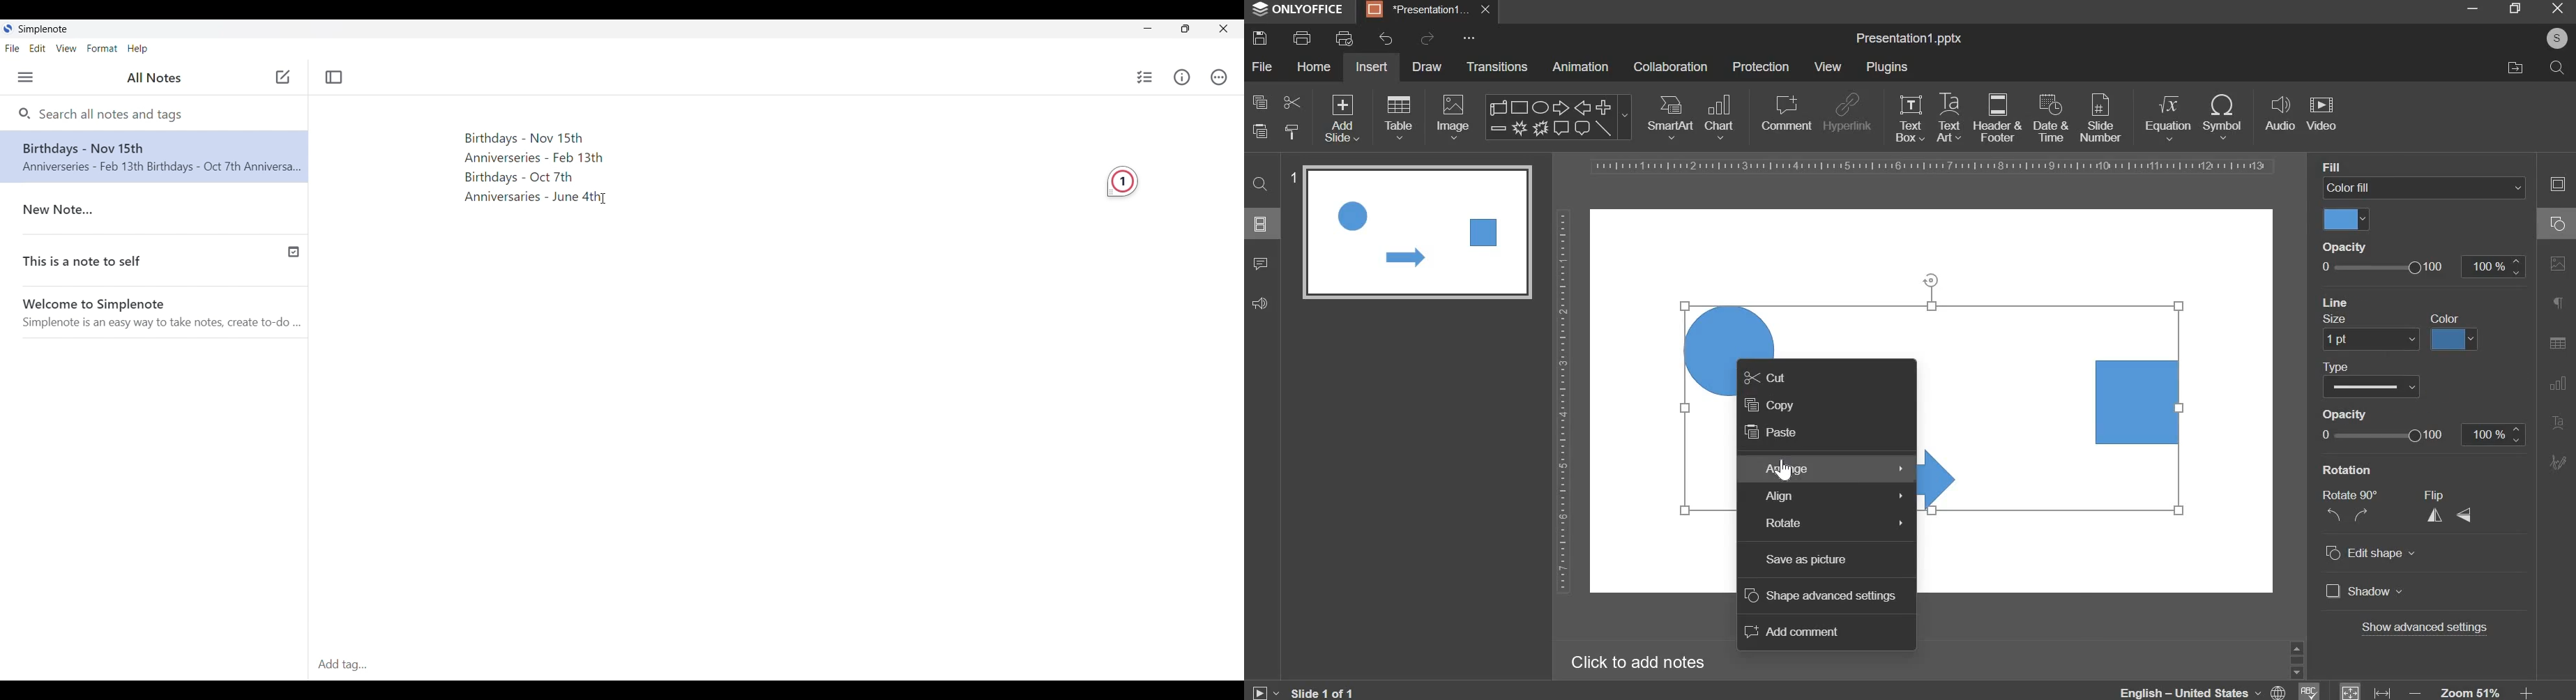 The width and height of the screenshot is (2576, 700). I want to click on shape setting, so click(2559, 222).